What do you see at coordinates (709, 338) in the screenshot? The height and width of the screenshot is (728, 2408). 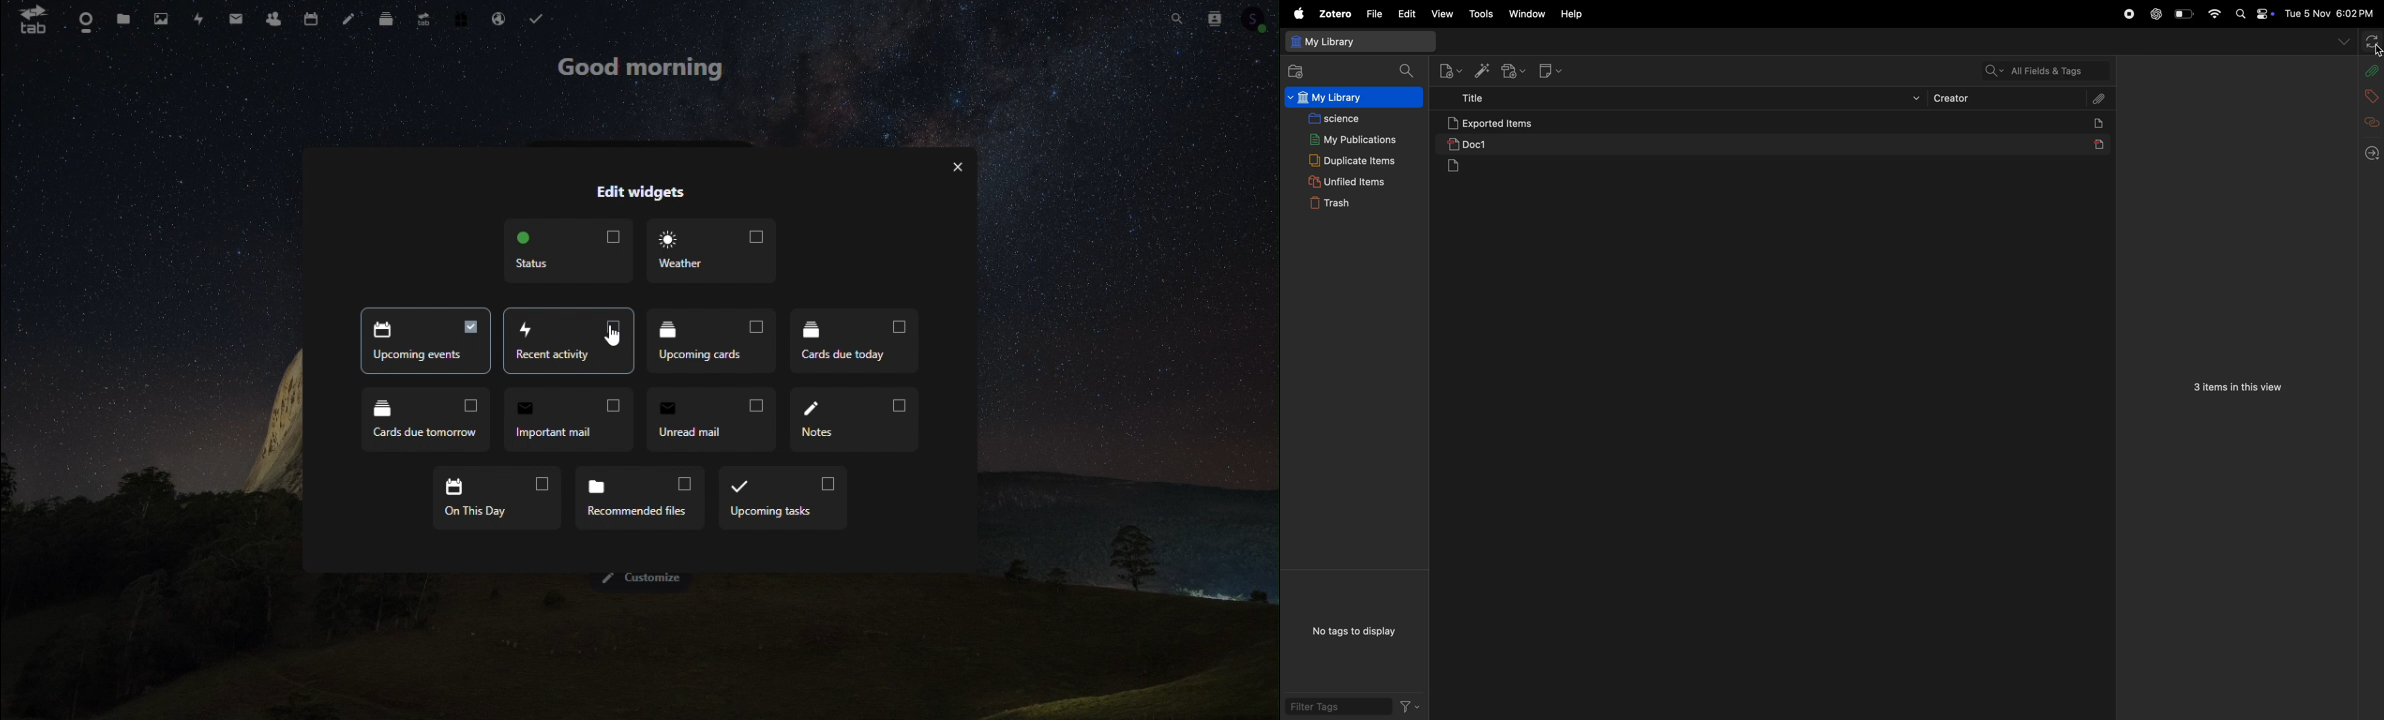 I see `Upcoming cards` at bounding box center [709, 338].